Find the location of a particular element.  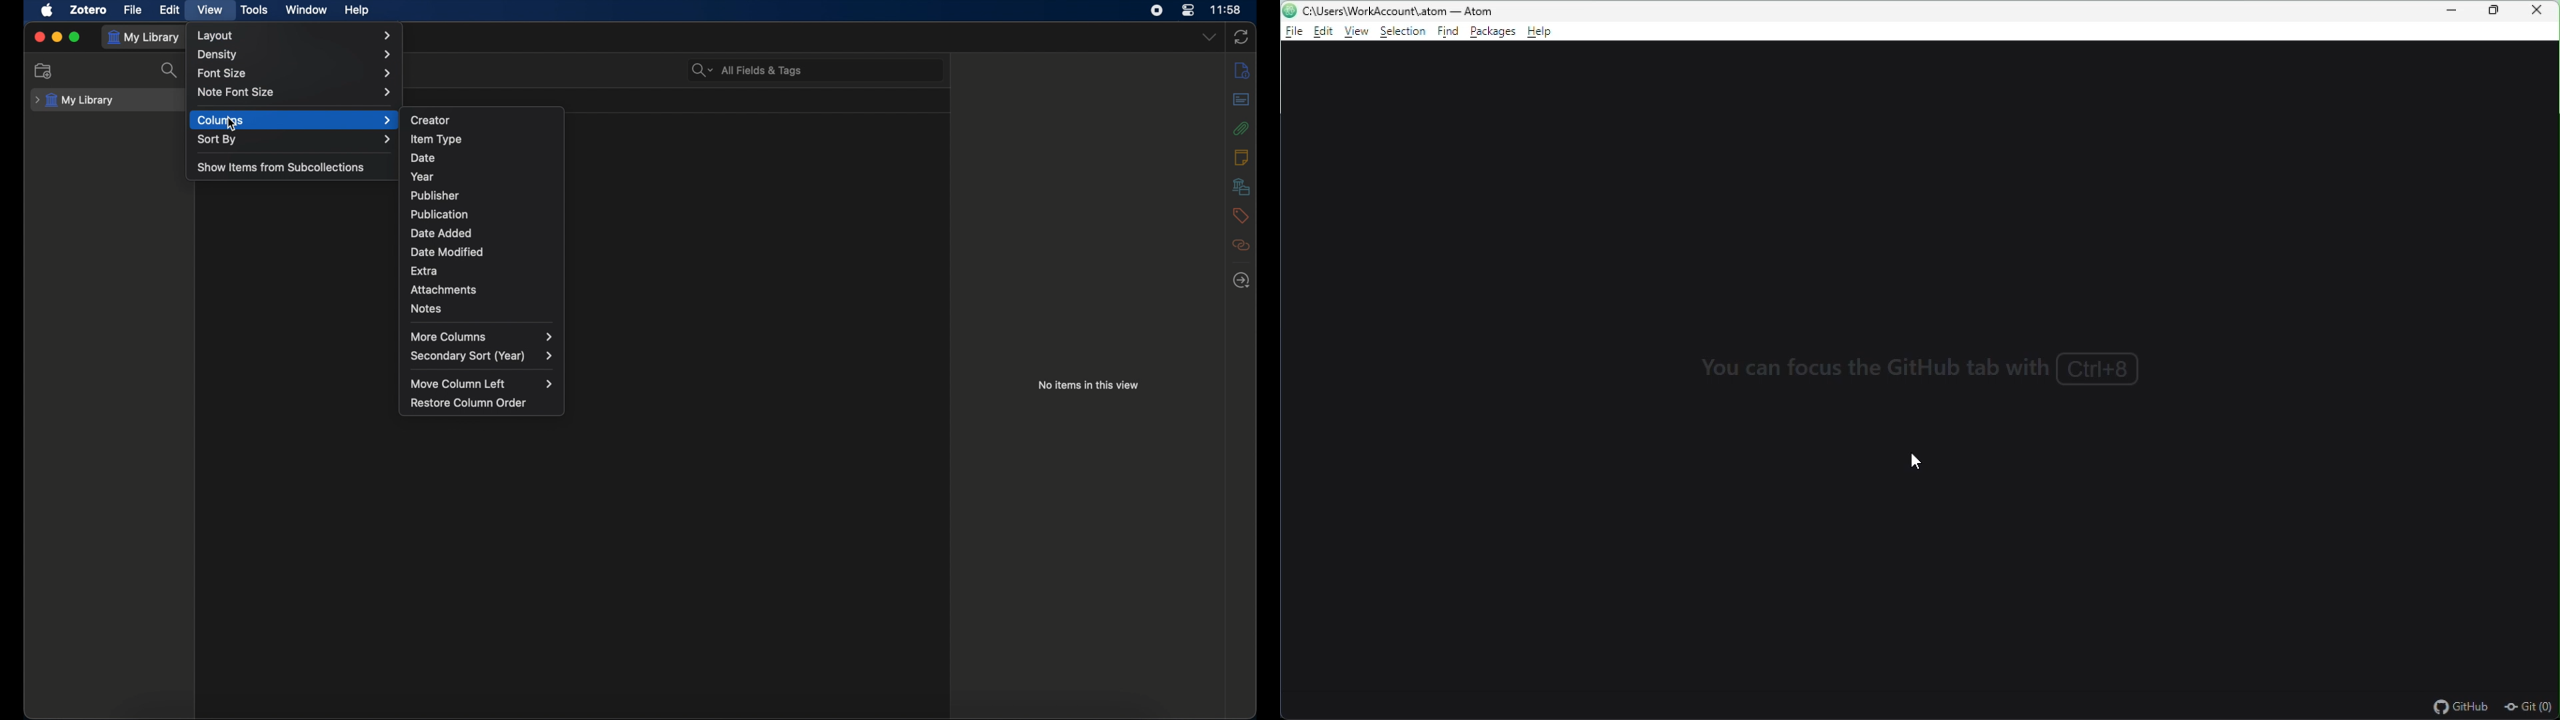

show items from subcollections is located at coordinates (280, 166).